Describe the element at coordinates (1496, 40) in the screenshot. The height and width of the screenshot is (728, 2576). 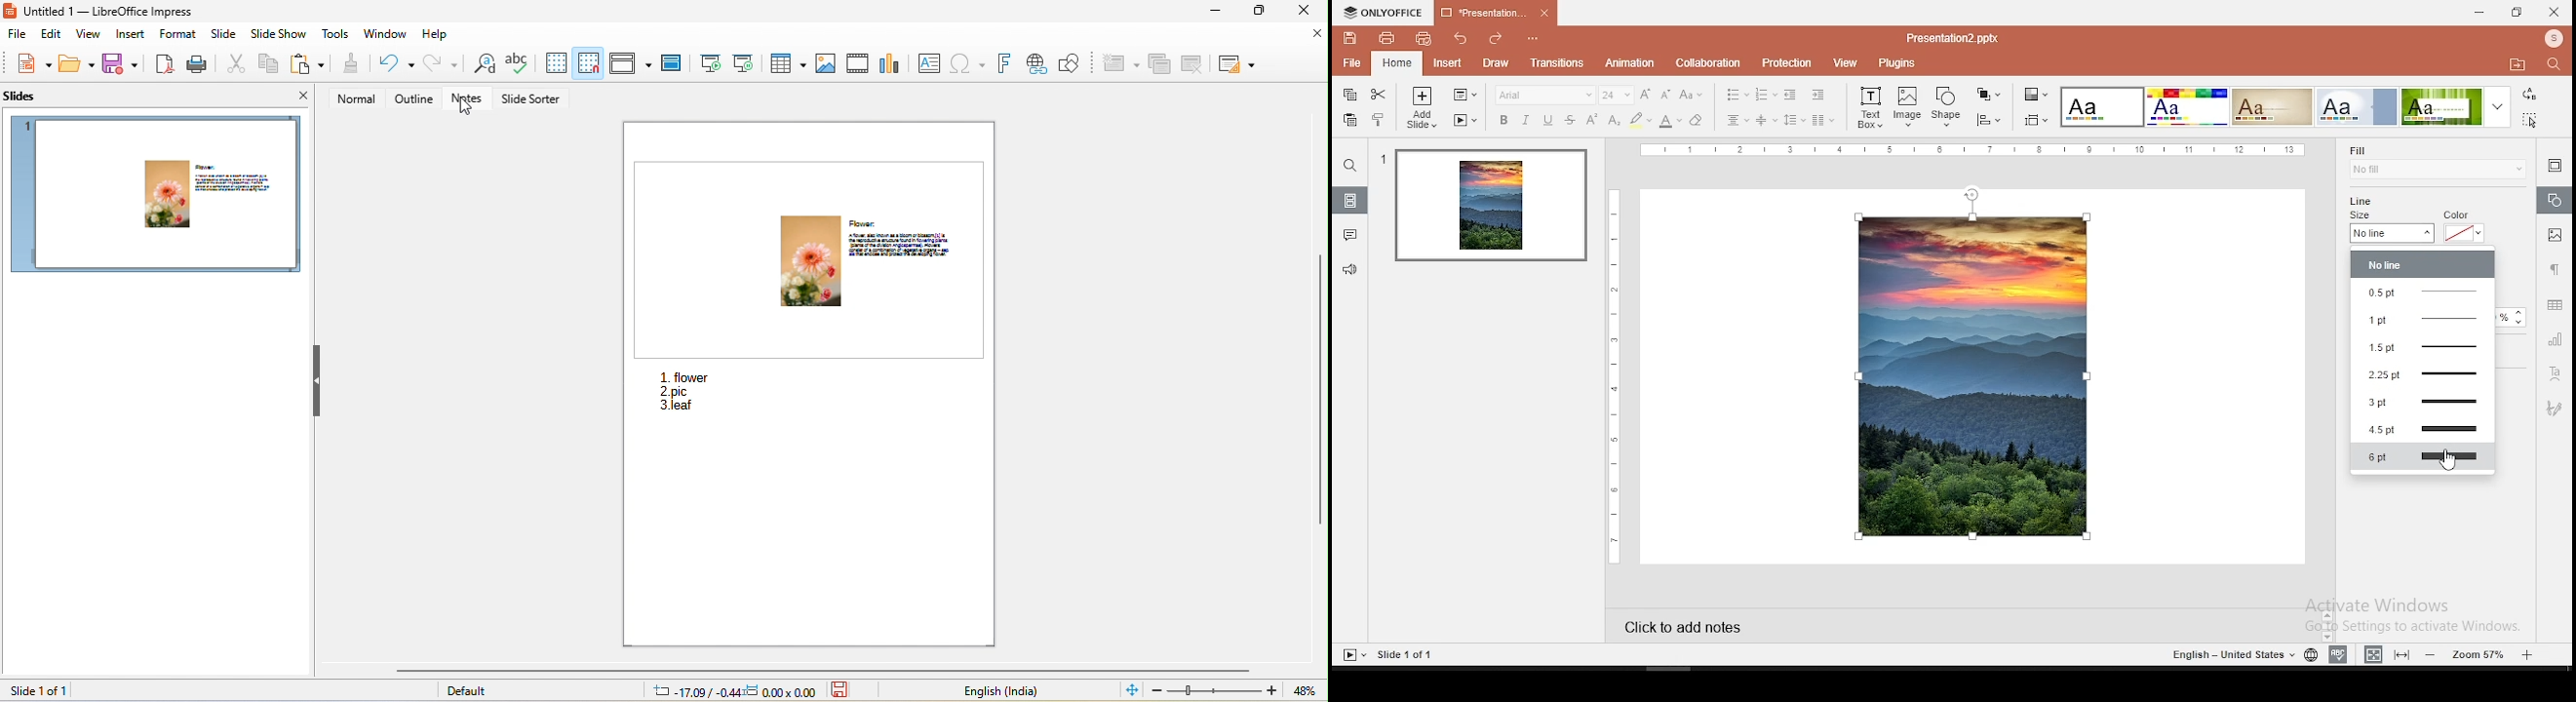
I see `redo` at that location.